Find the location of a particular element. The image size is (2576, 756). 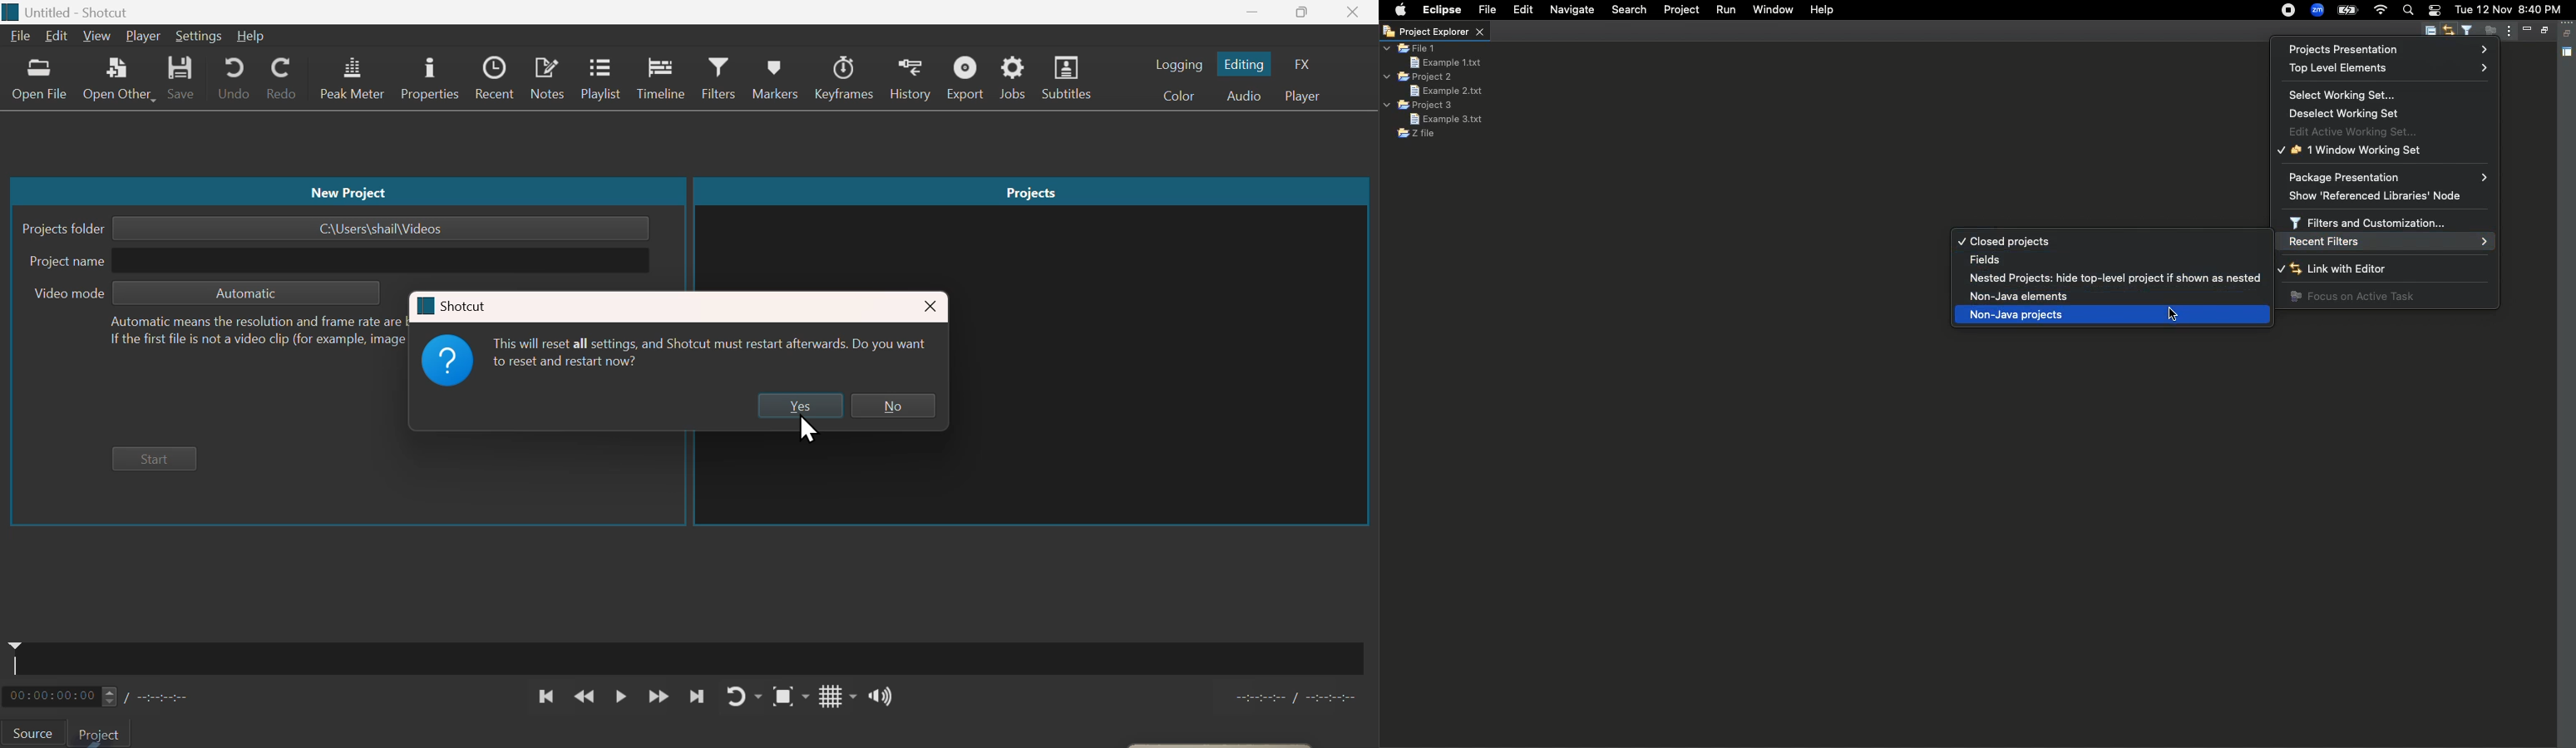

New project is located at coordinates (347, 191).